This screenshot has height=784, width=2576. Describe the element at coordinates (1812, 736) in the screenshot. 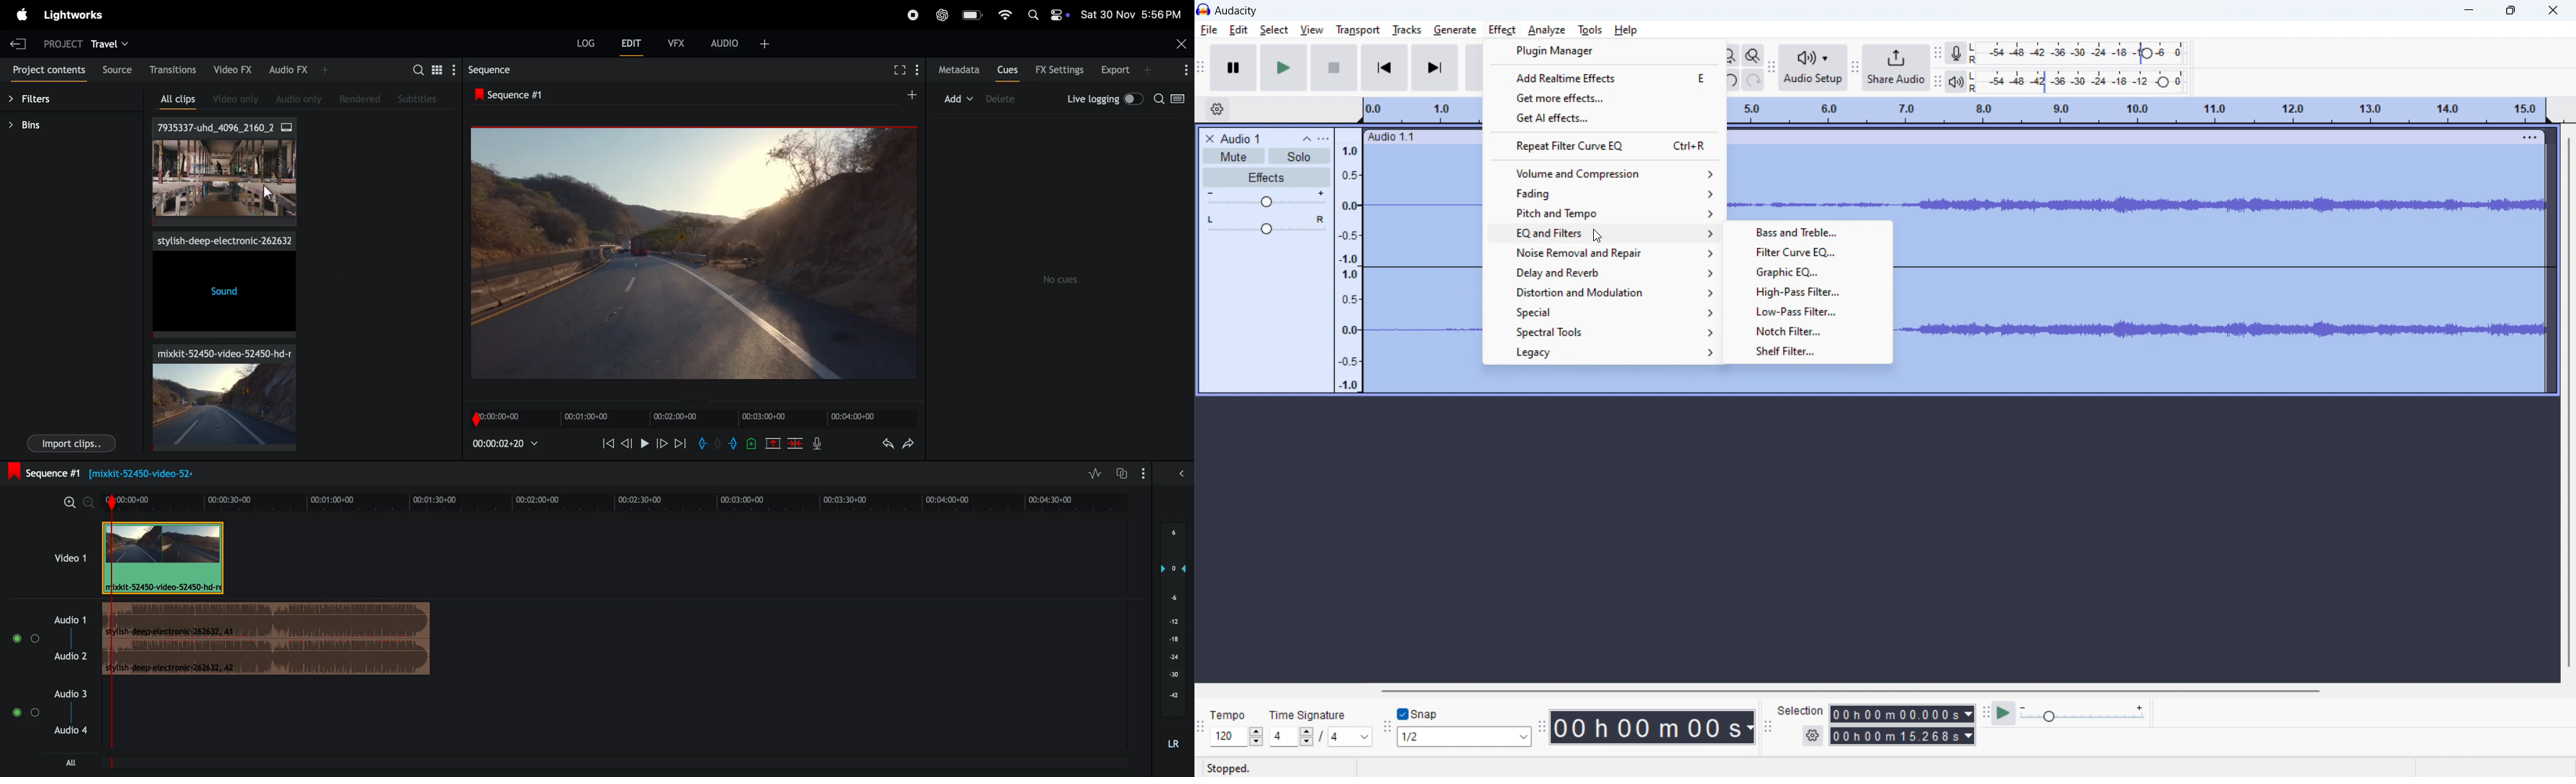

I see `settings` at that location.